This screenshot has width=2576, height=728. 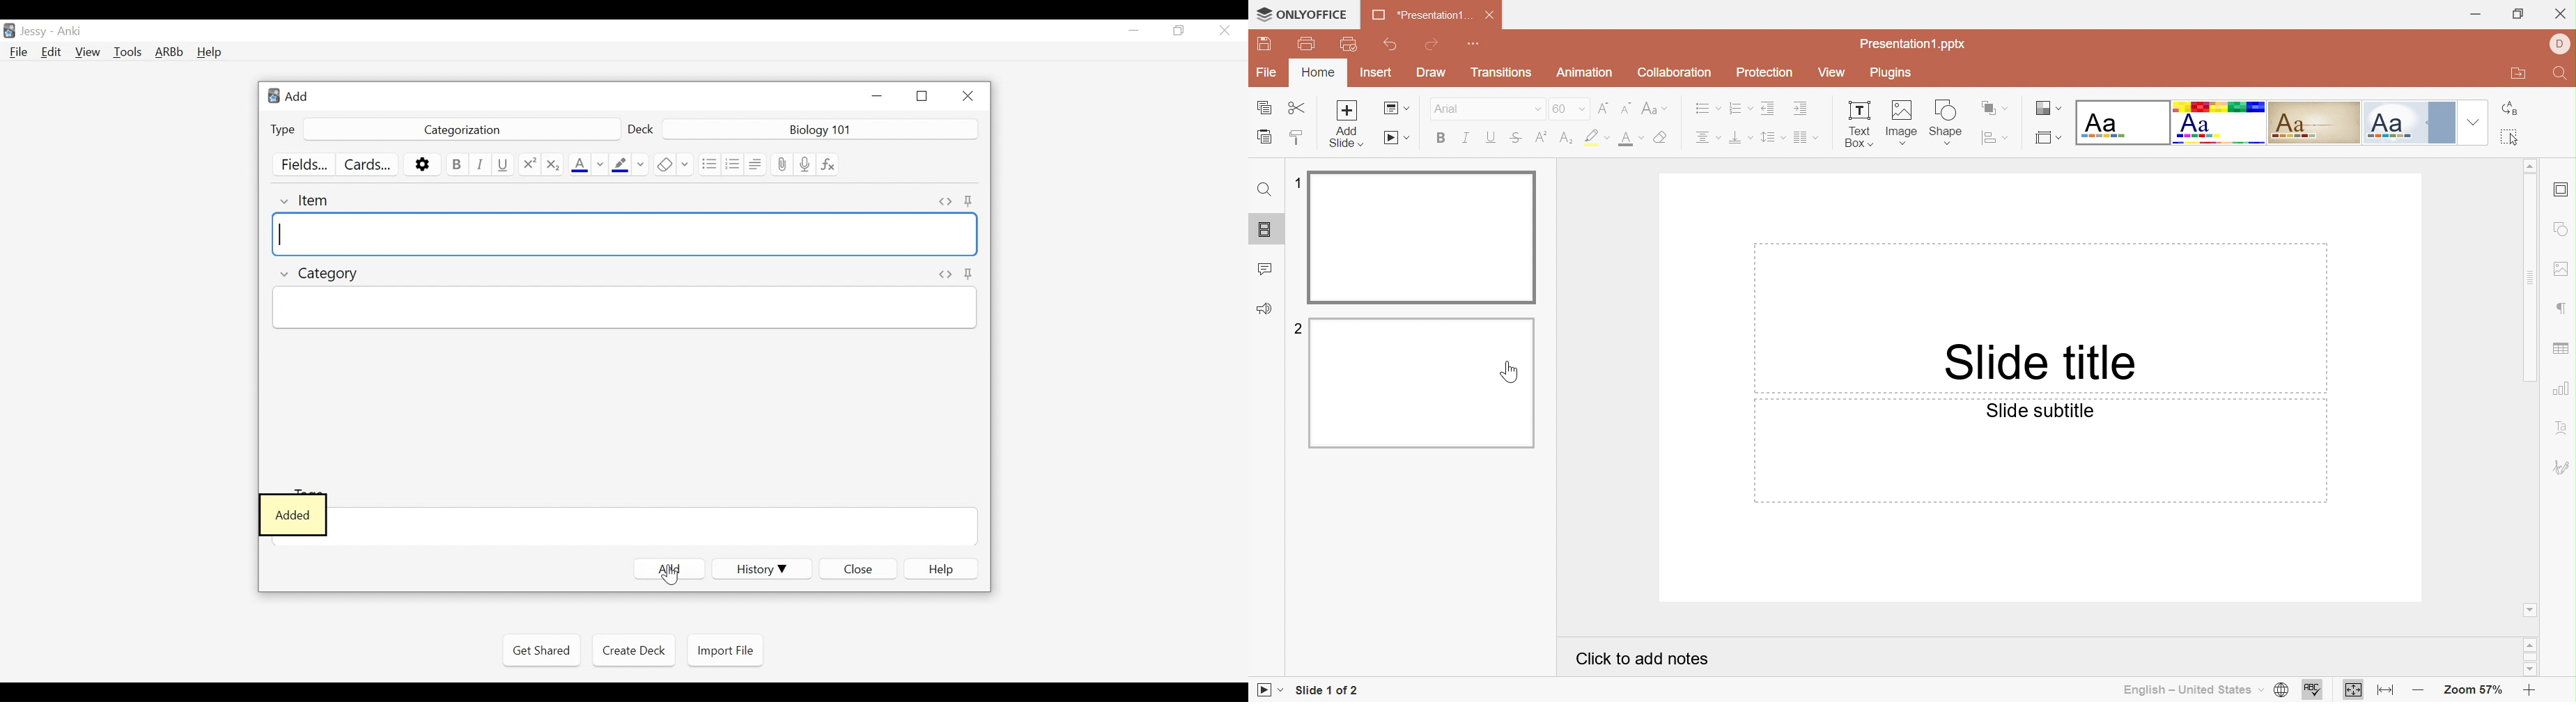 I want to click on Header and footer settings, so click(x=2562, y=191).